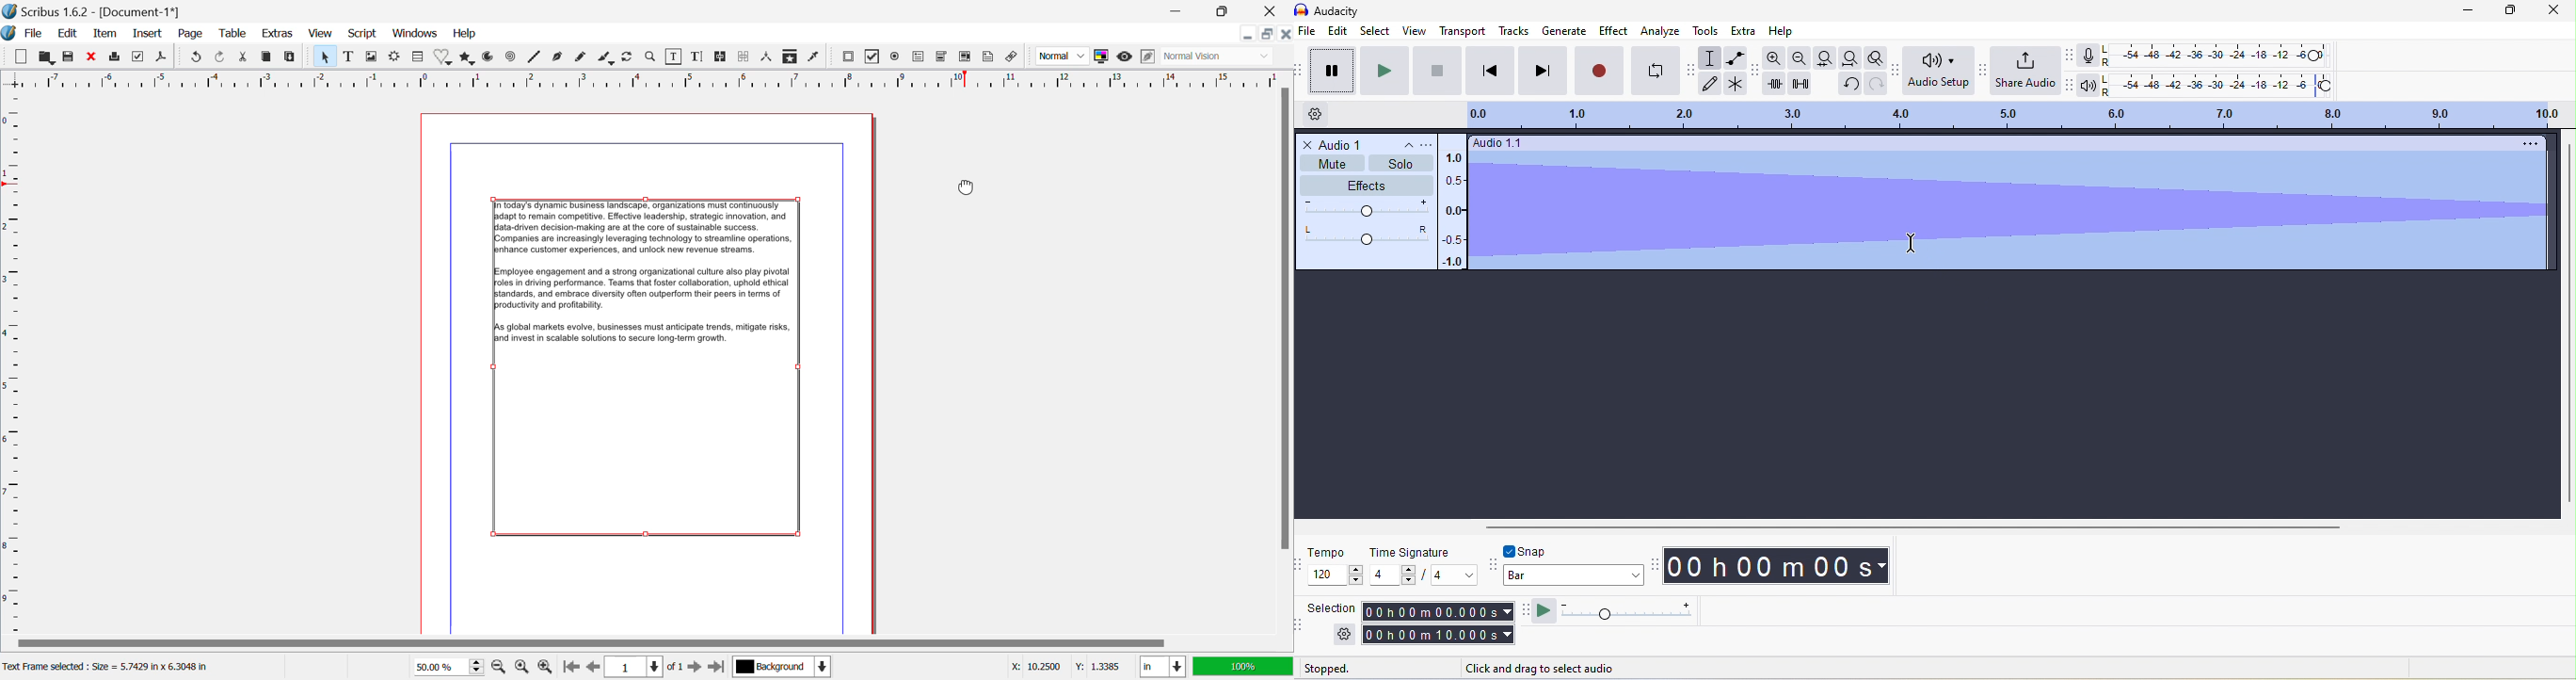 The height and width of the screenshot is (700, 2576). What do you see at coordinates (1736, 84) in the screenshot?
I see `multi tool` at bounding box center [1736, 84].